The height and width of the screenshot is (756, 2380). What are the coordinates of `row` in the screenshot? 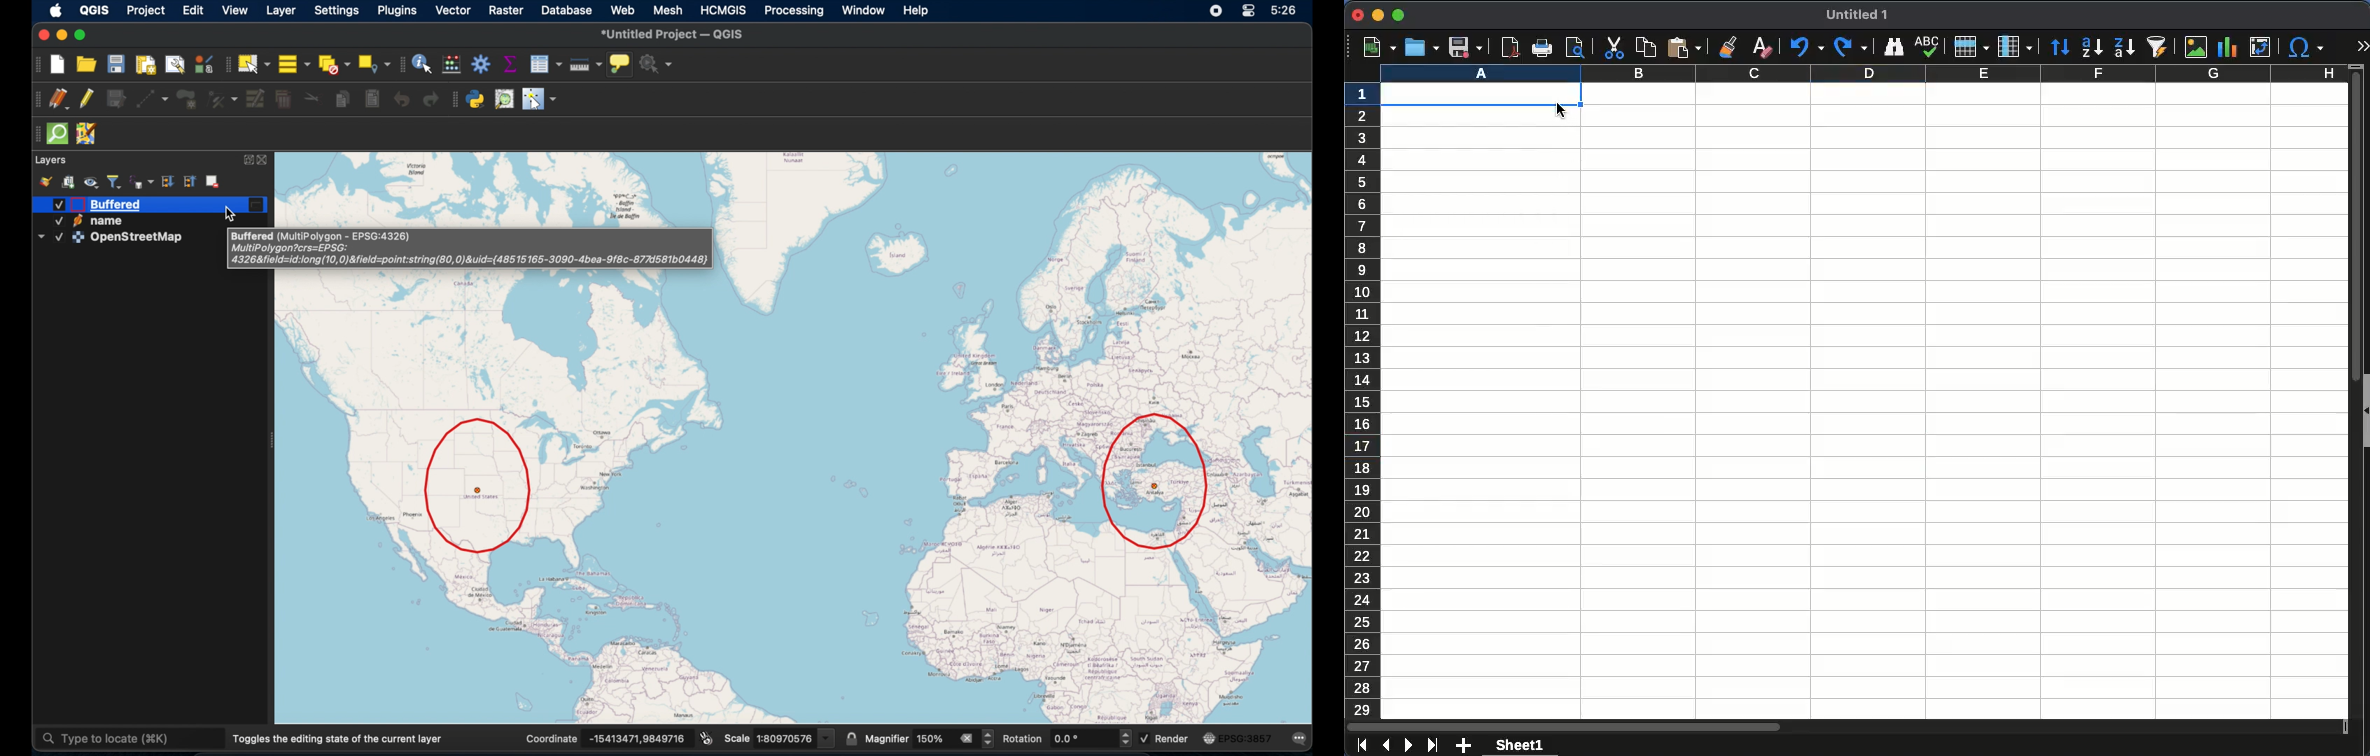 It's located at (1972, 47).